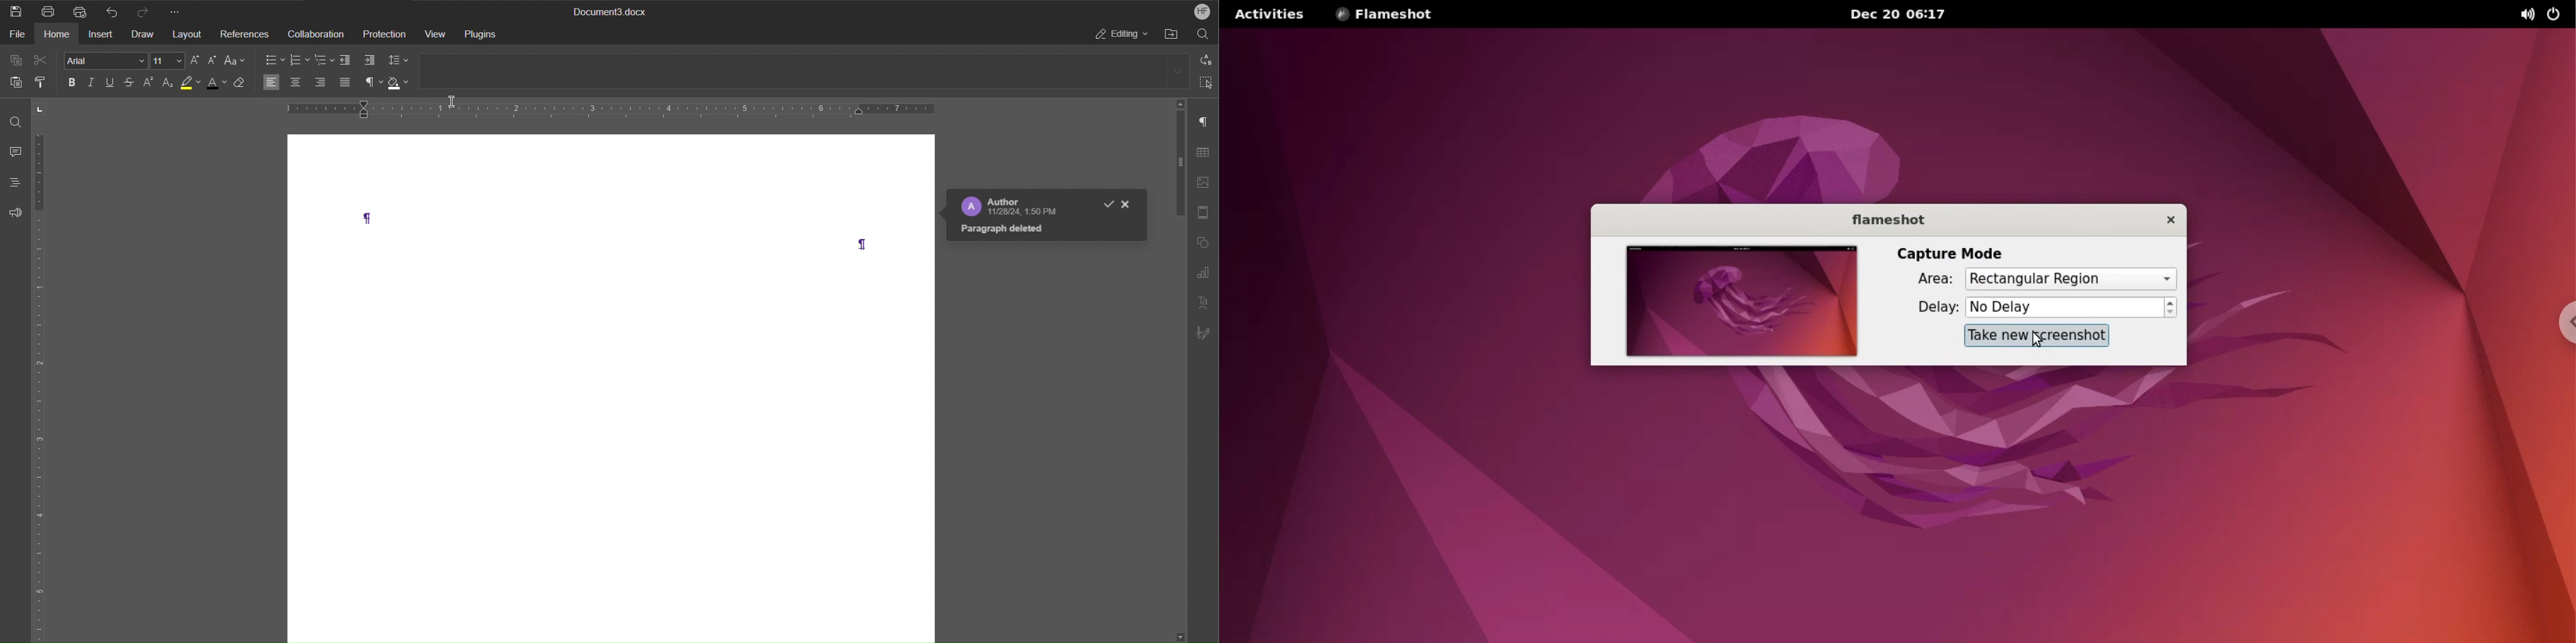  What do you see at coordinates (41, 60) in the screenshot?
I see `Cut ` at bounding box center [41, 60].